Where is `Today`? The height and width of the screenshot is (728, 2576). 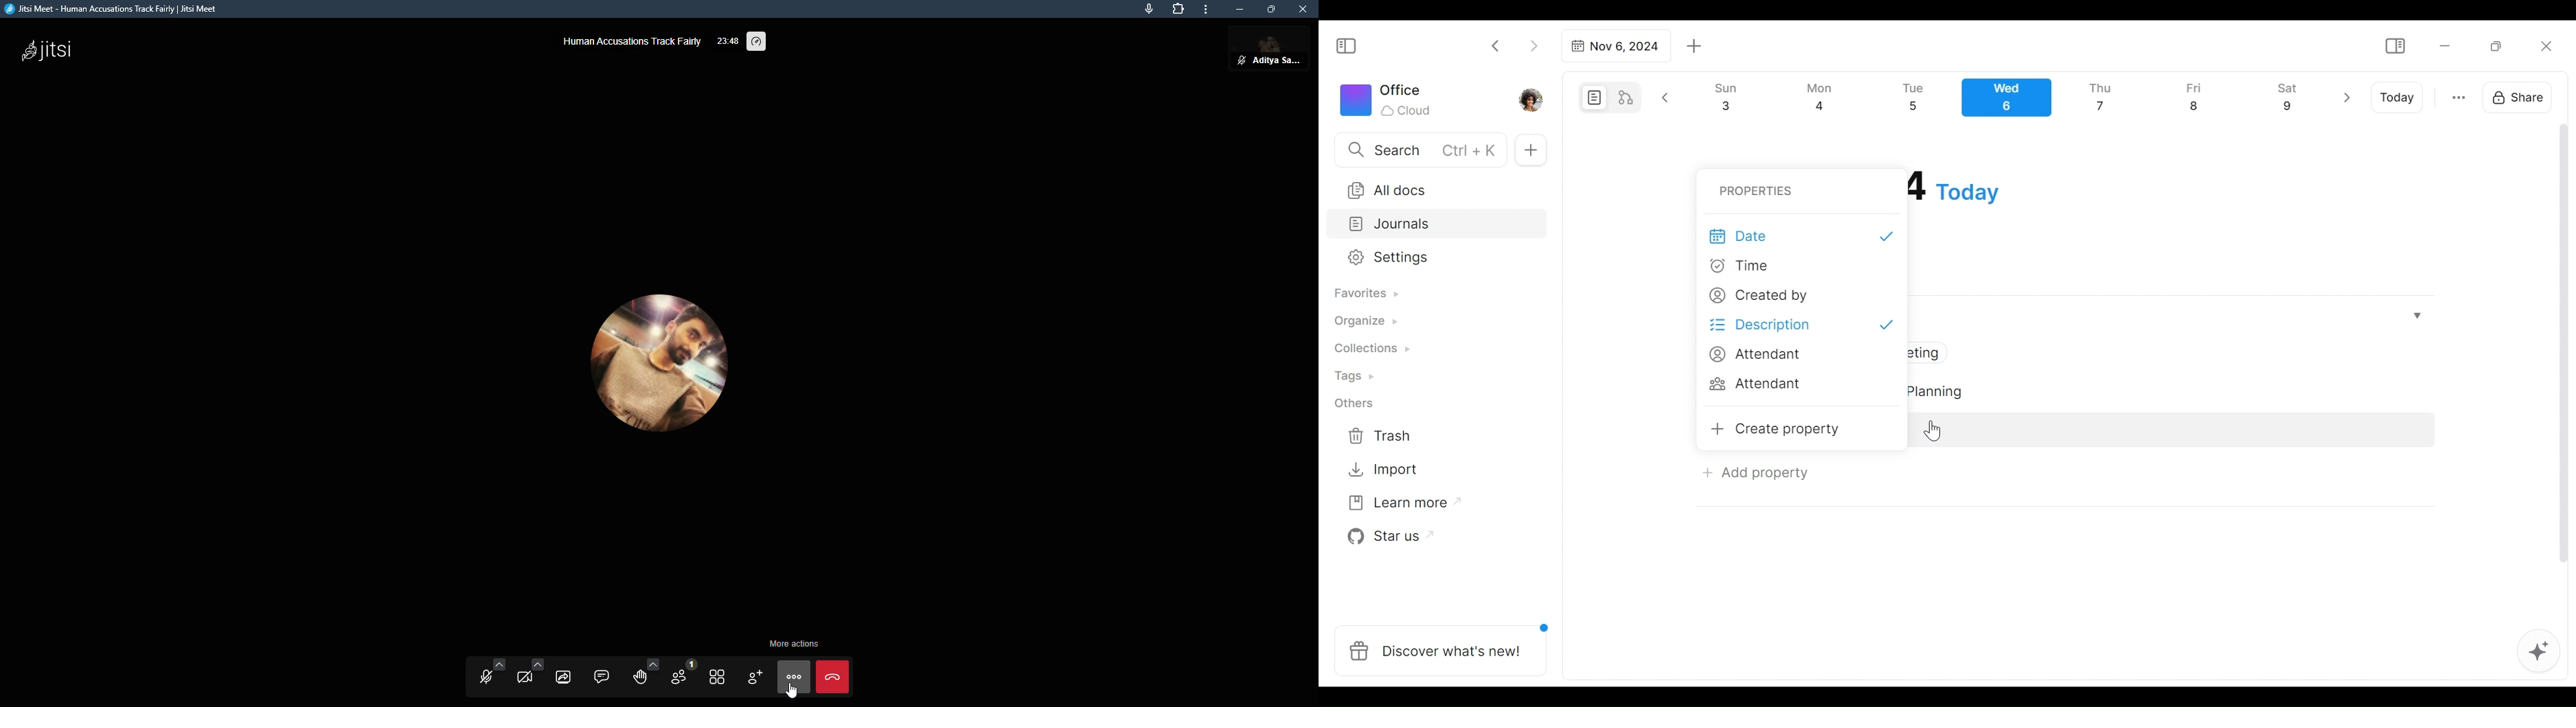
Today is located at coordinates (2399, 98).